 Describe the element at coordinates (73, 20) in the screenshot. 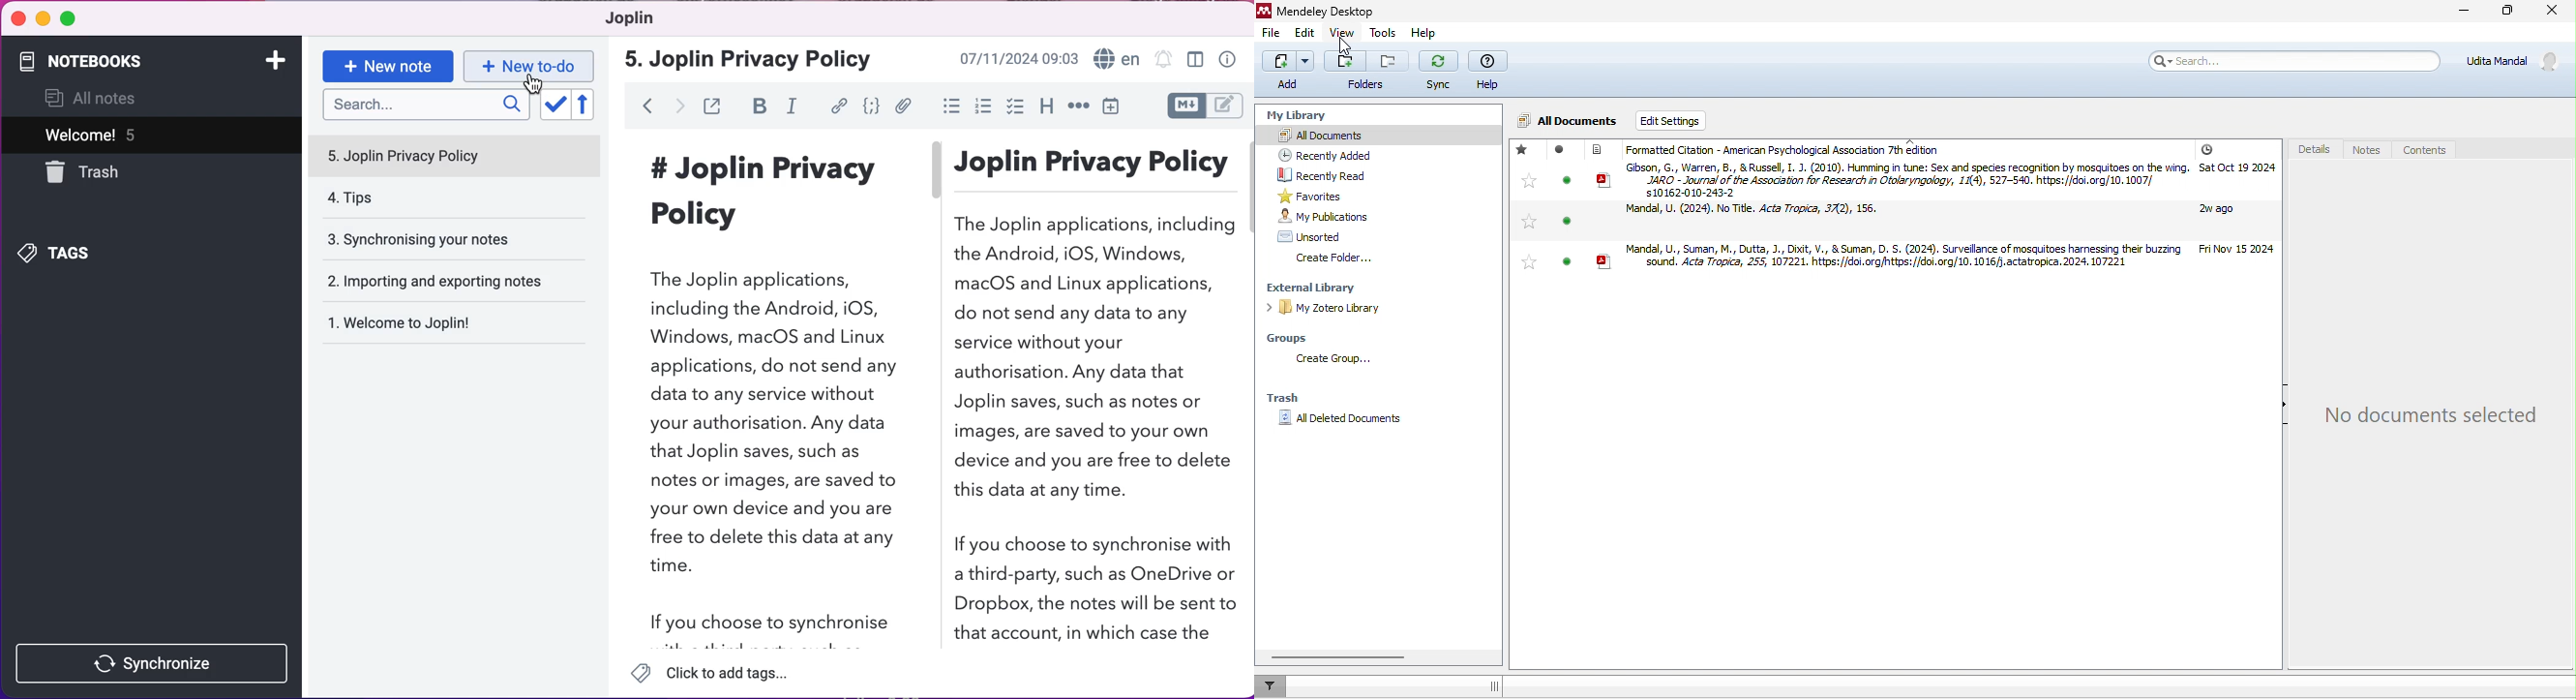

I see `maximize` at that location.